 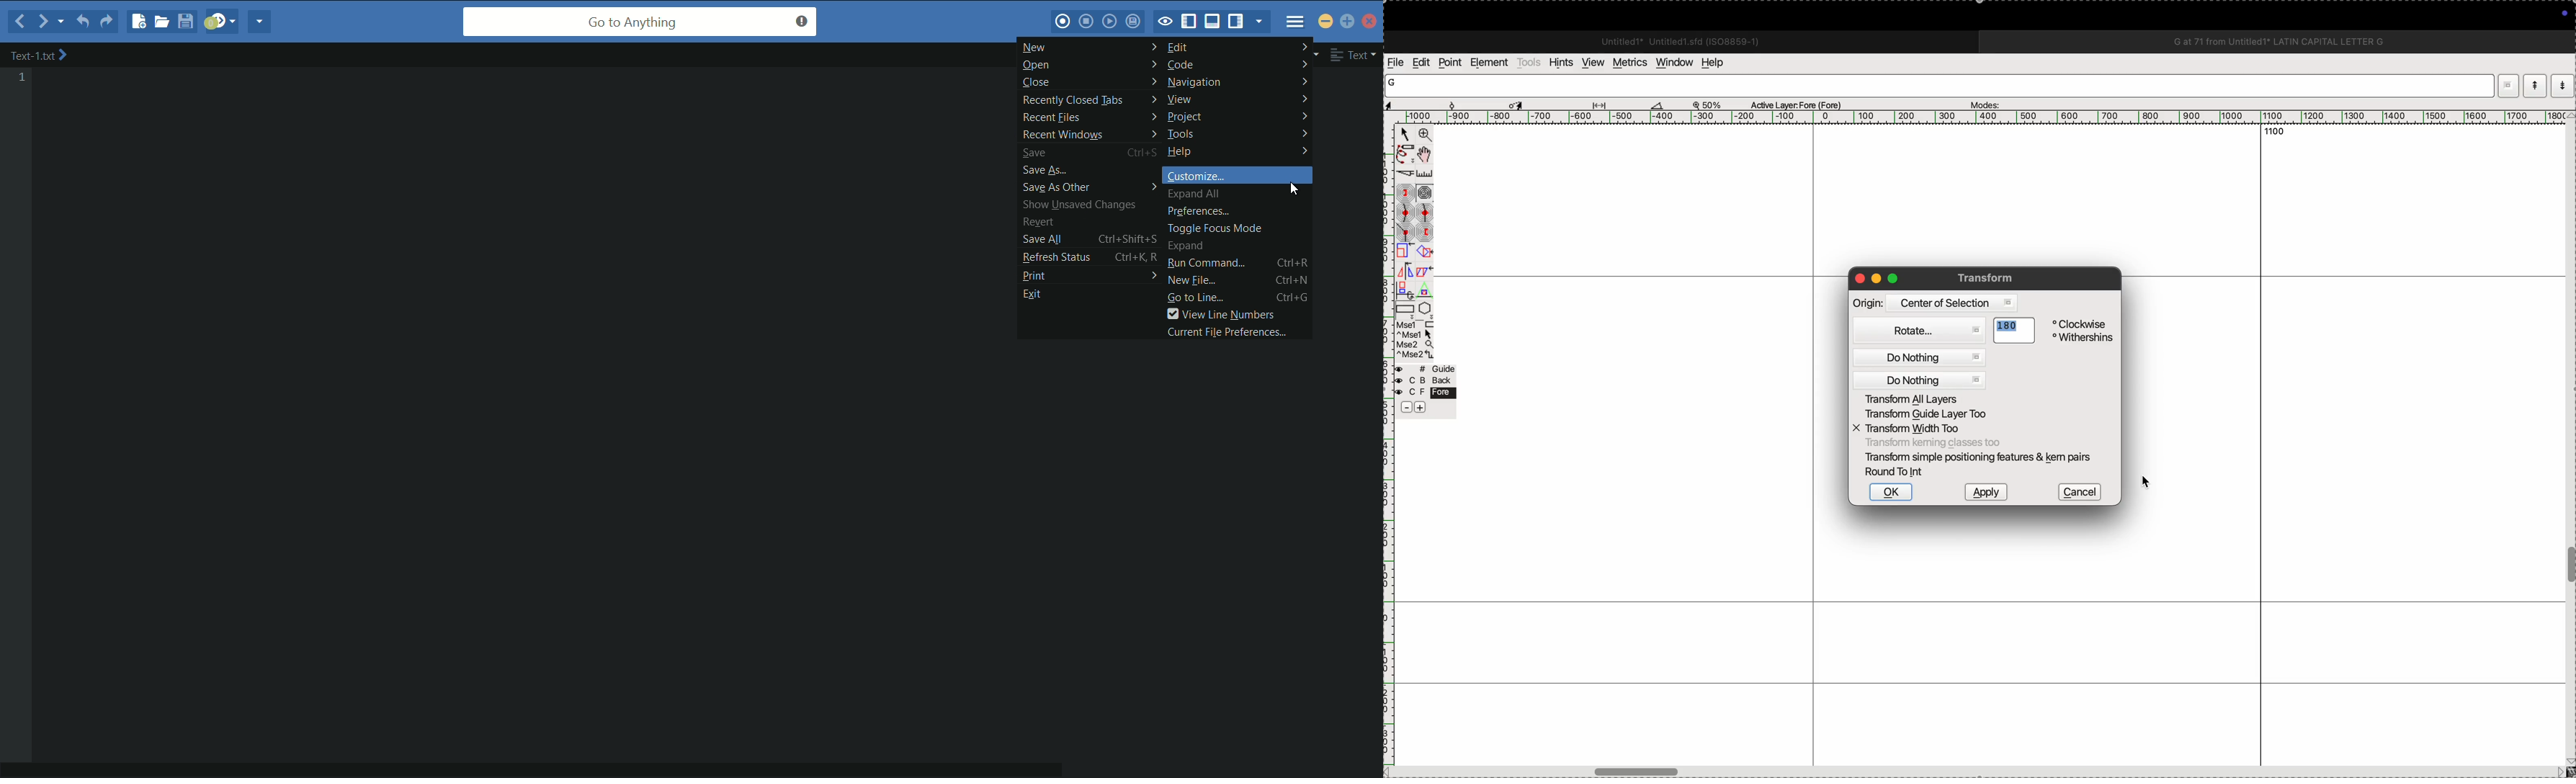 What do you see at coordinates (1424, 212) in the screenshot?
I see `sharp curve` at bounding box center [1424, 212].